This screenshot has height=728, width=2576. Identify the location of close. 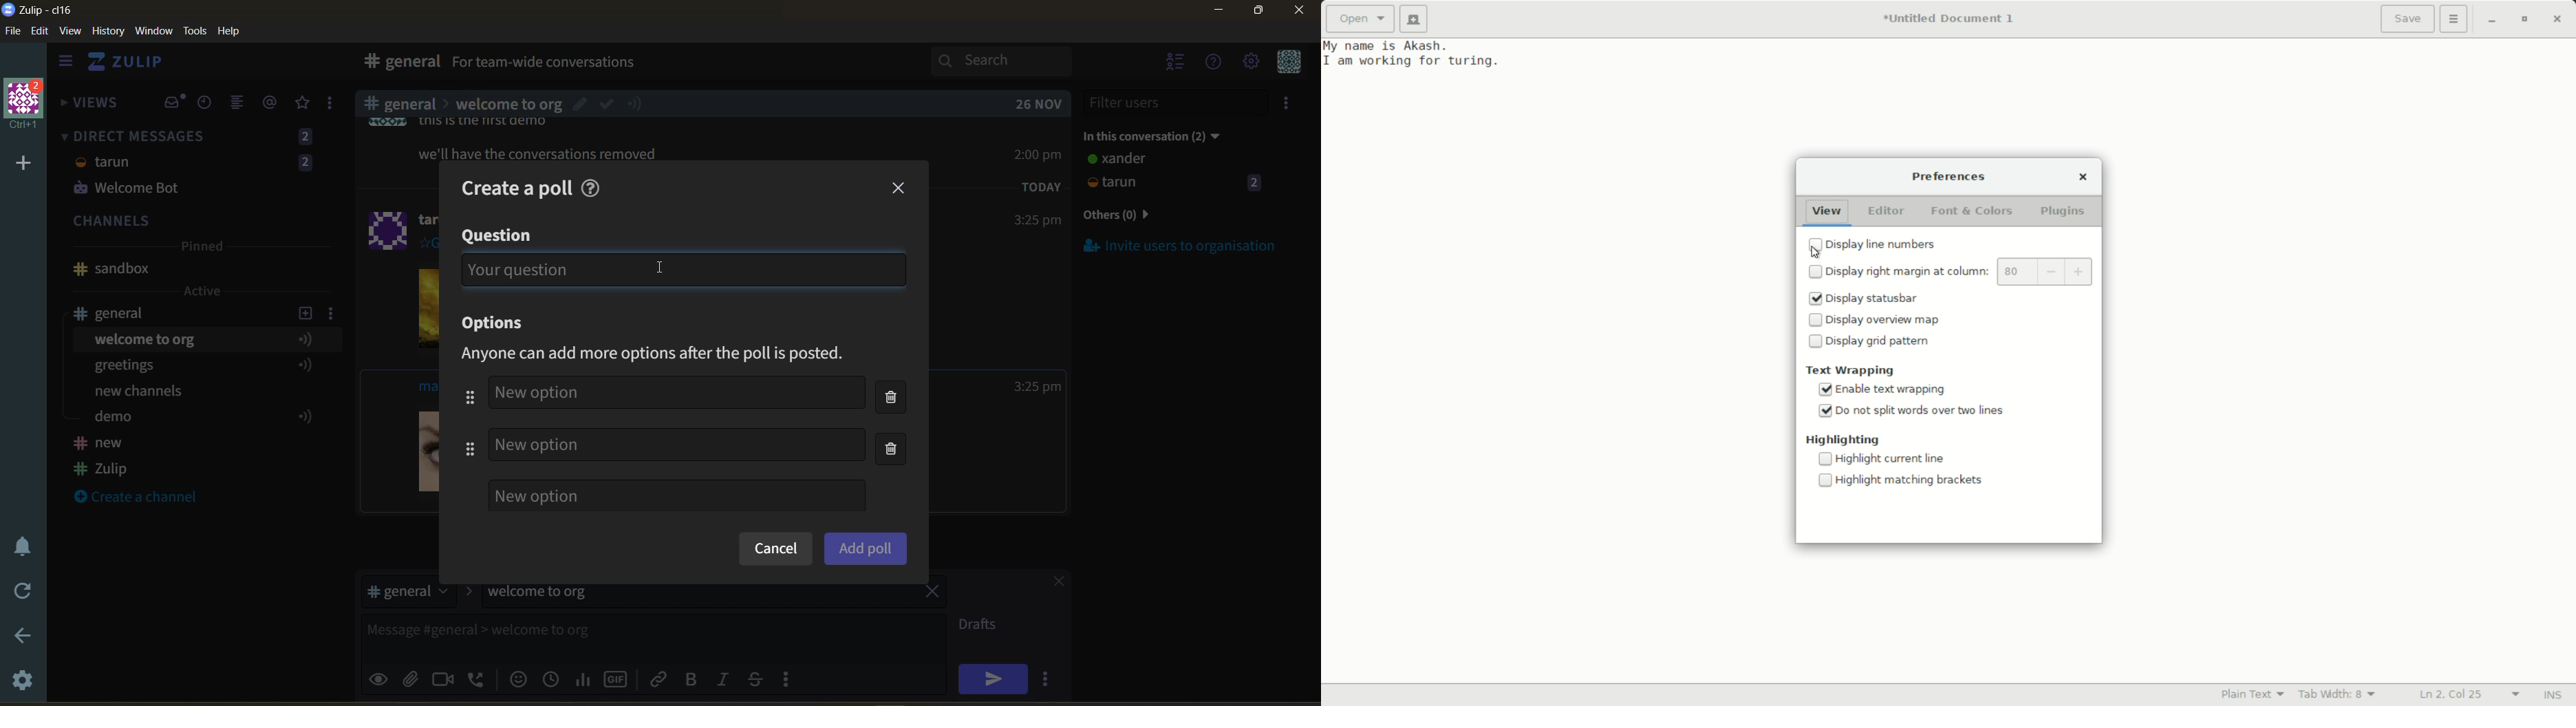
(1052, 584).